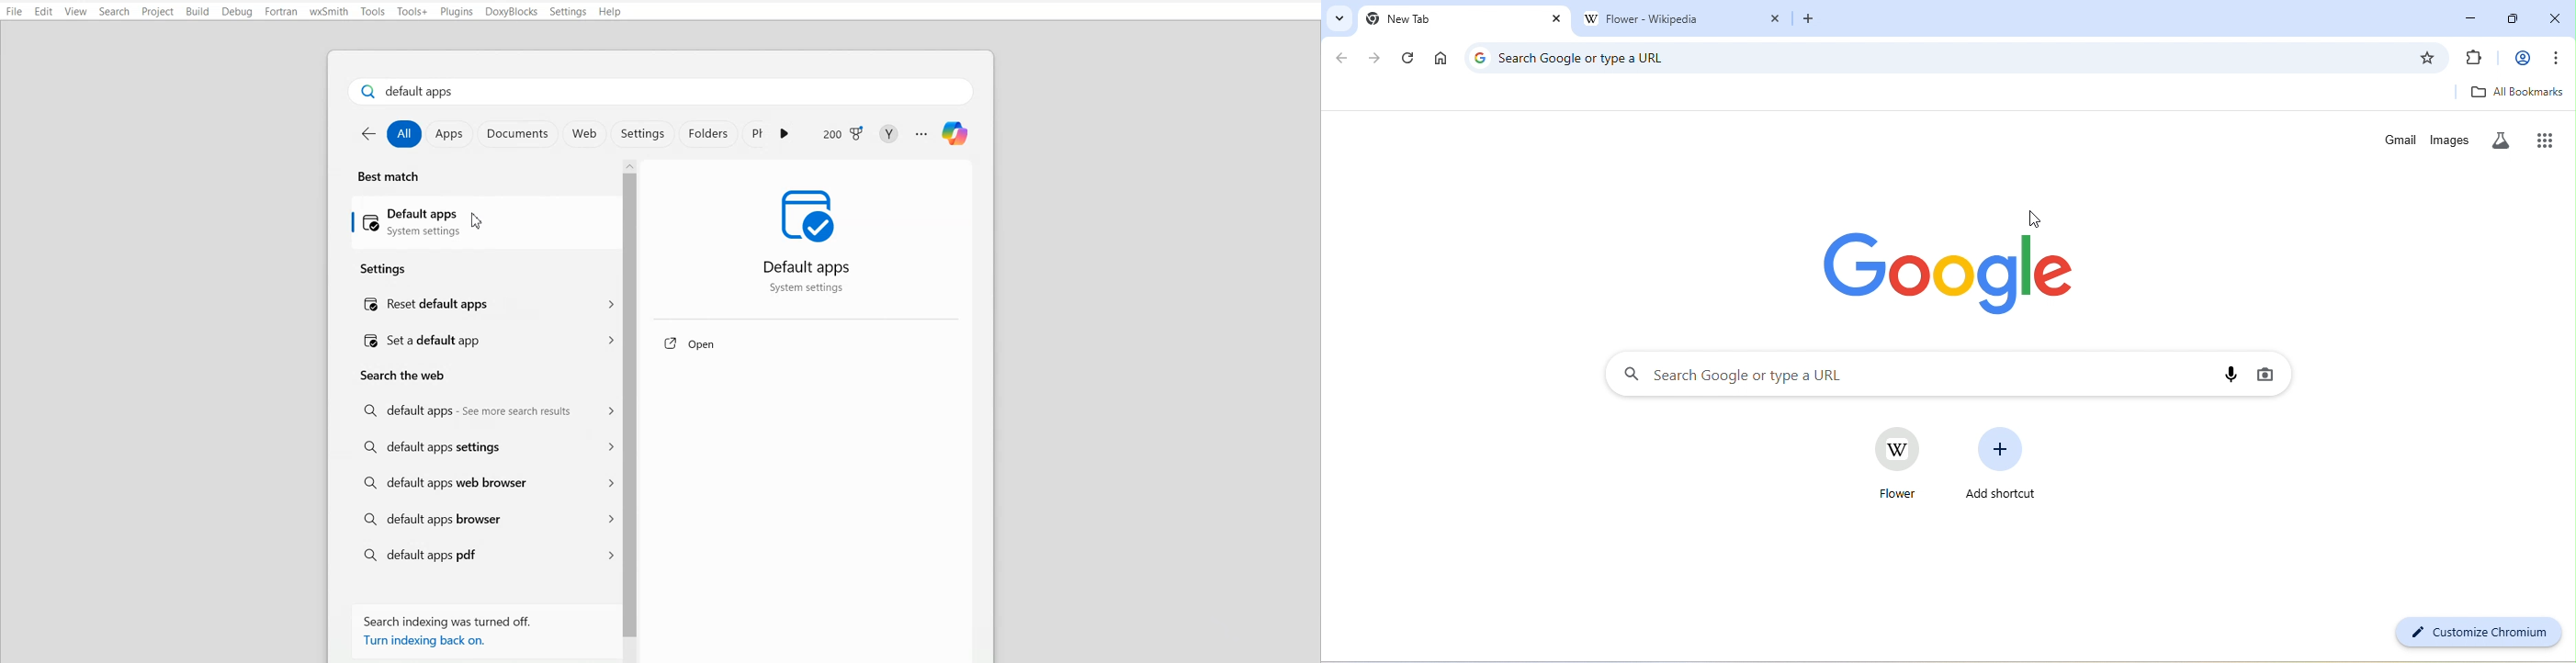  Describe the element at coordinates (2471, 16) in the screenshot. I see `minimize` at that location.